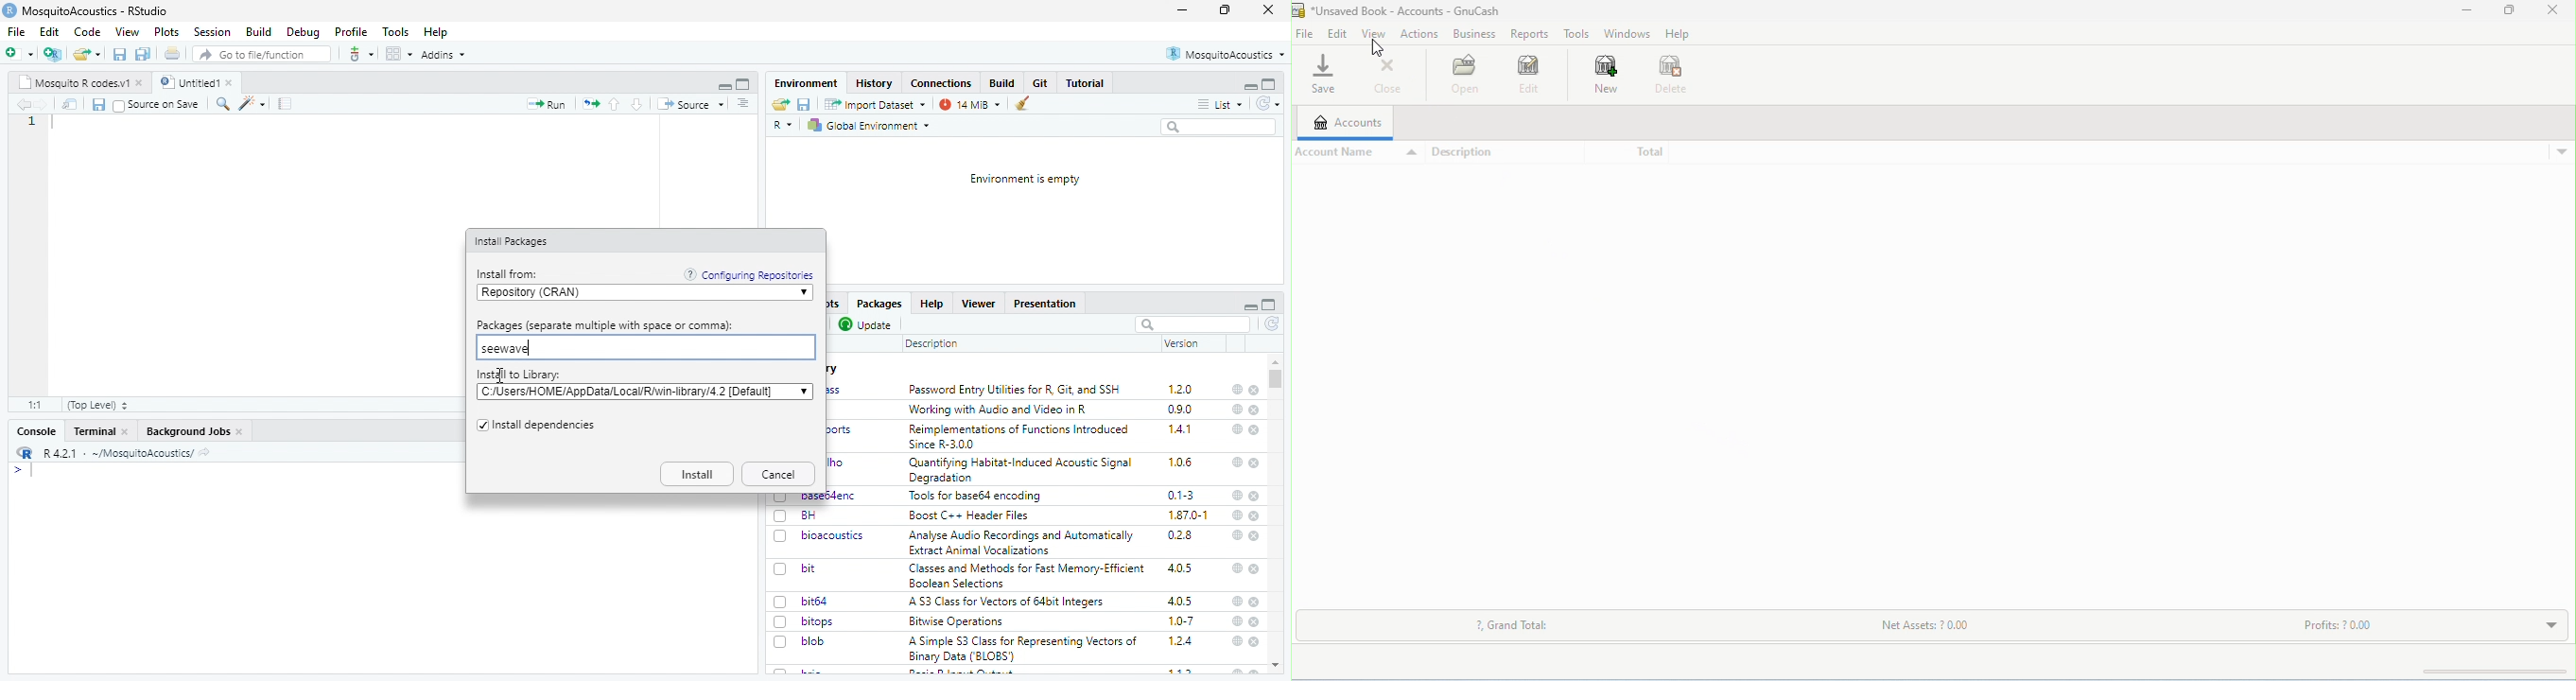 The image size is (2576, 700). What do you see at coordinates (26, 452) in the screenshot?
I see `logo` at bounding box center [26, 452].